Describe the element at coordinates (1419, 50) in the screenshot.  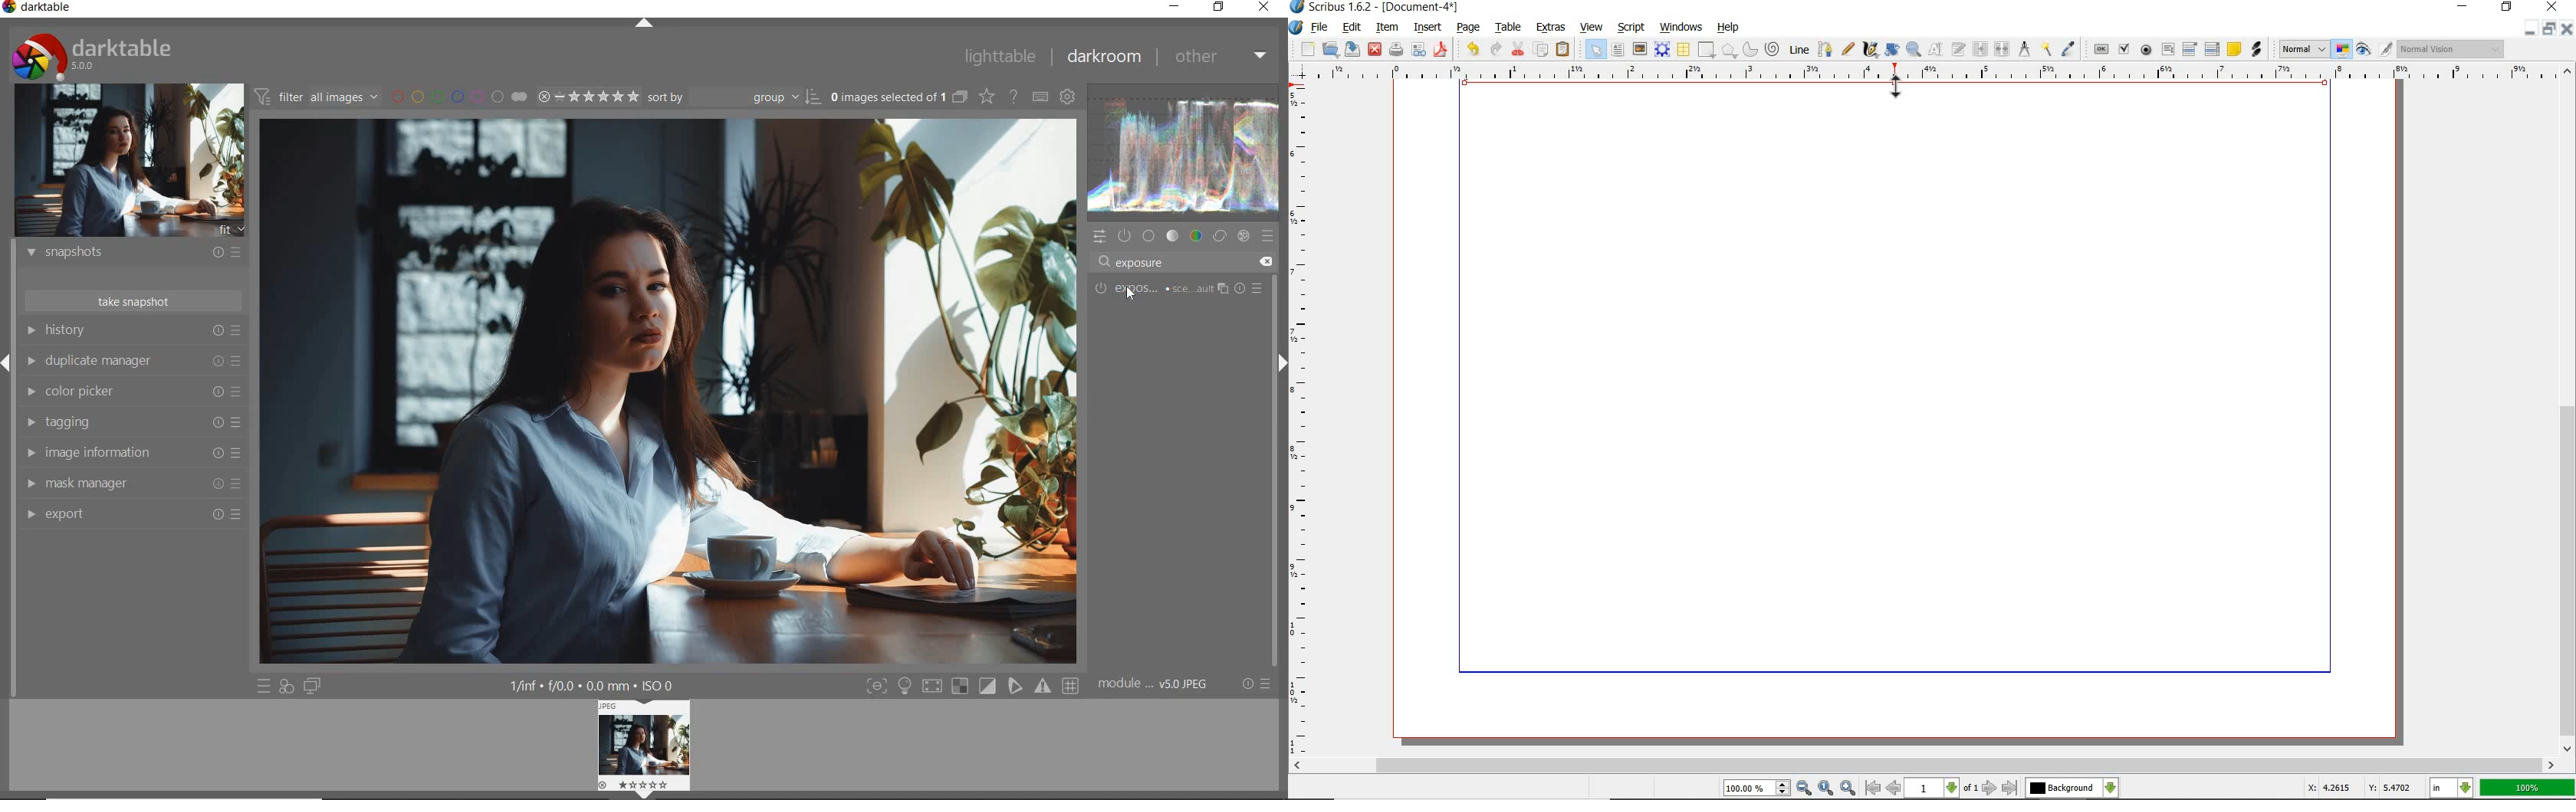
I see `preflight verifier` at that location.